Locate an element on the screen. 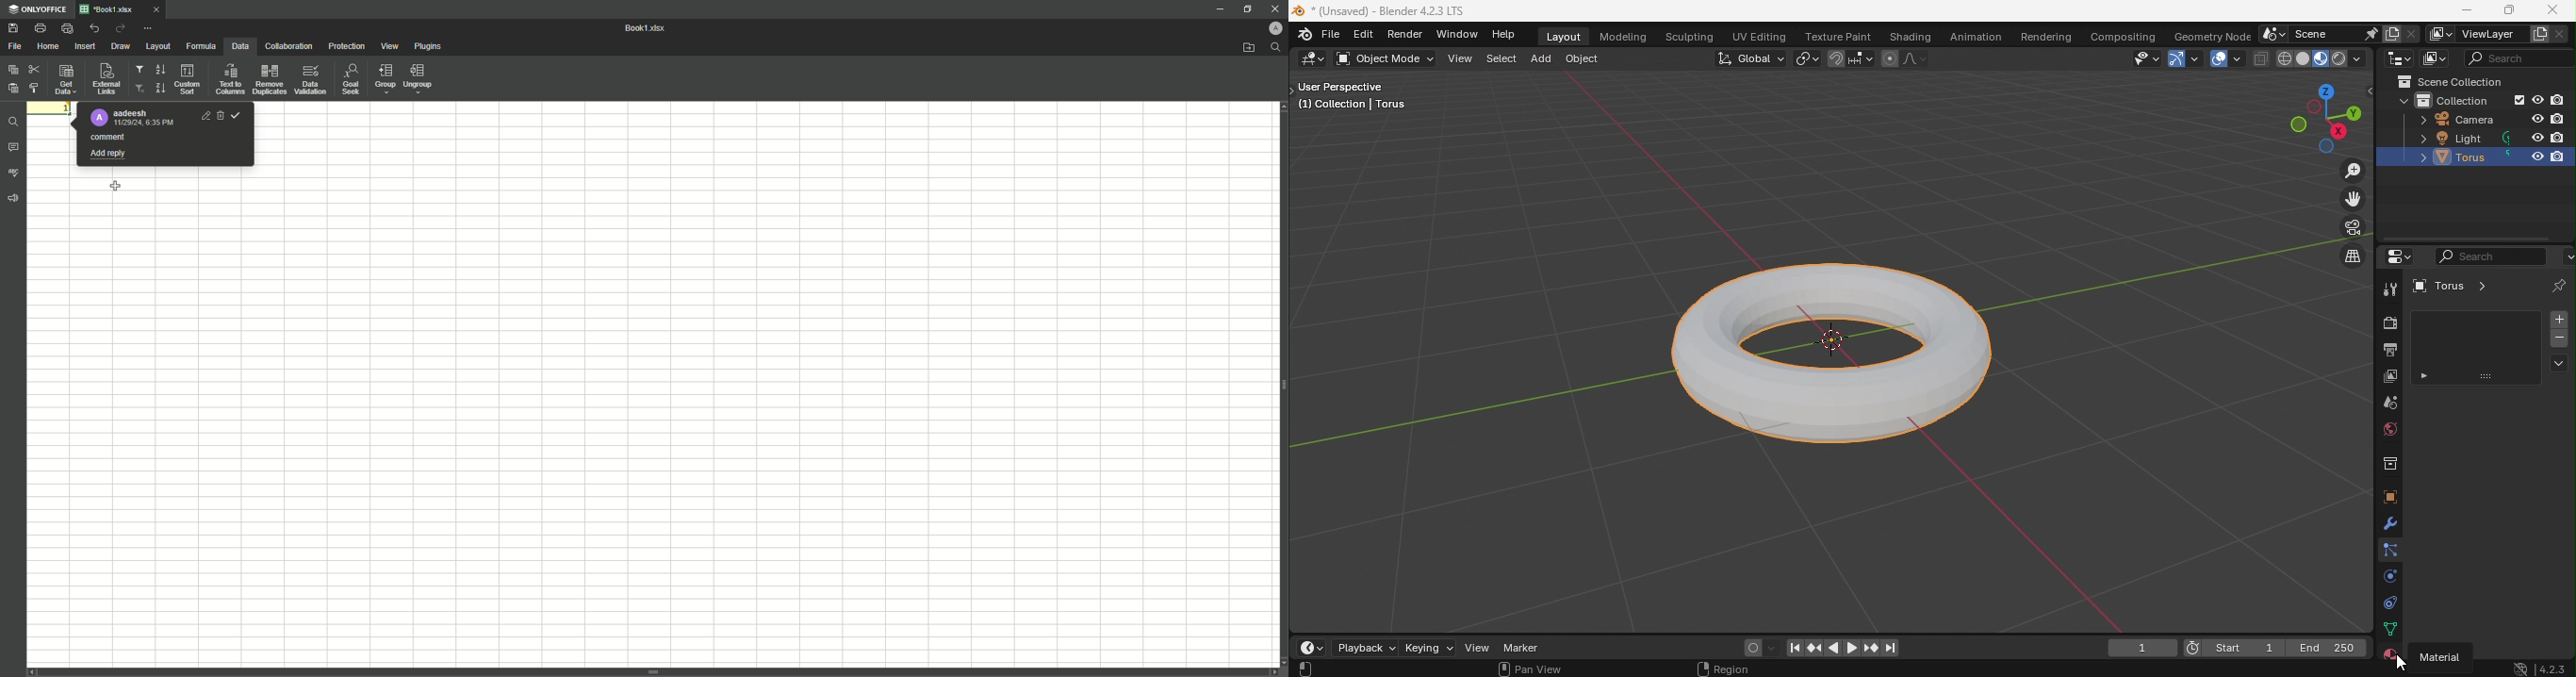 The width and height of the screenshot is (2576, 700). Constraints is located at coordinates (2389, 601).